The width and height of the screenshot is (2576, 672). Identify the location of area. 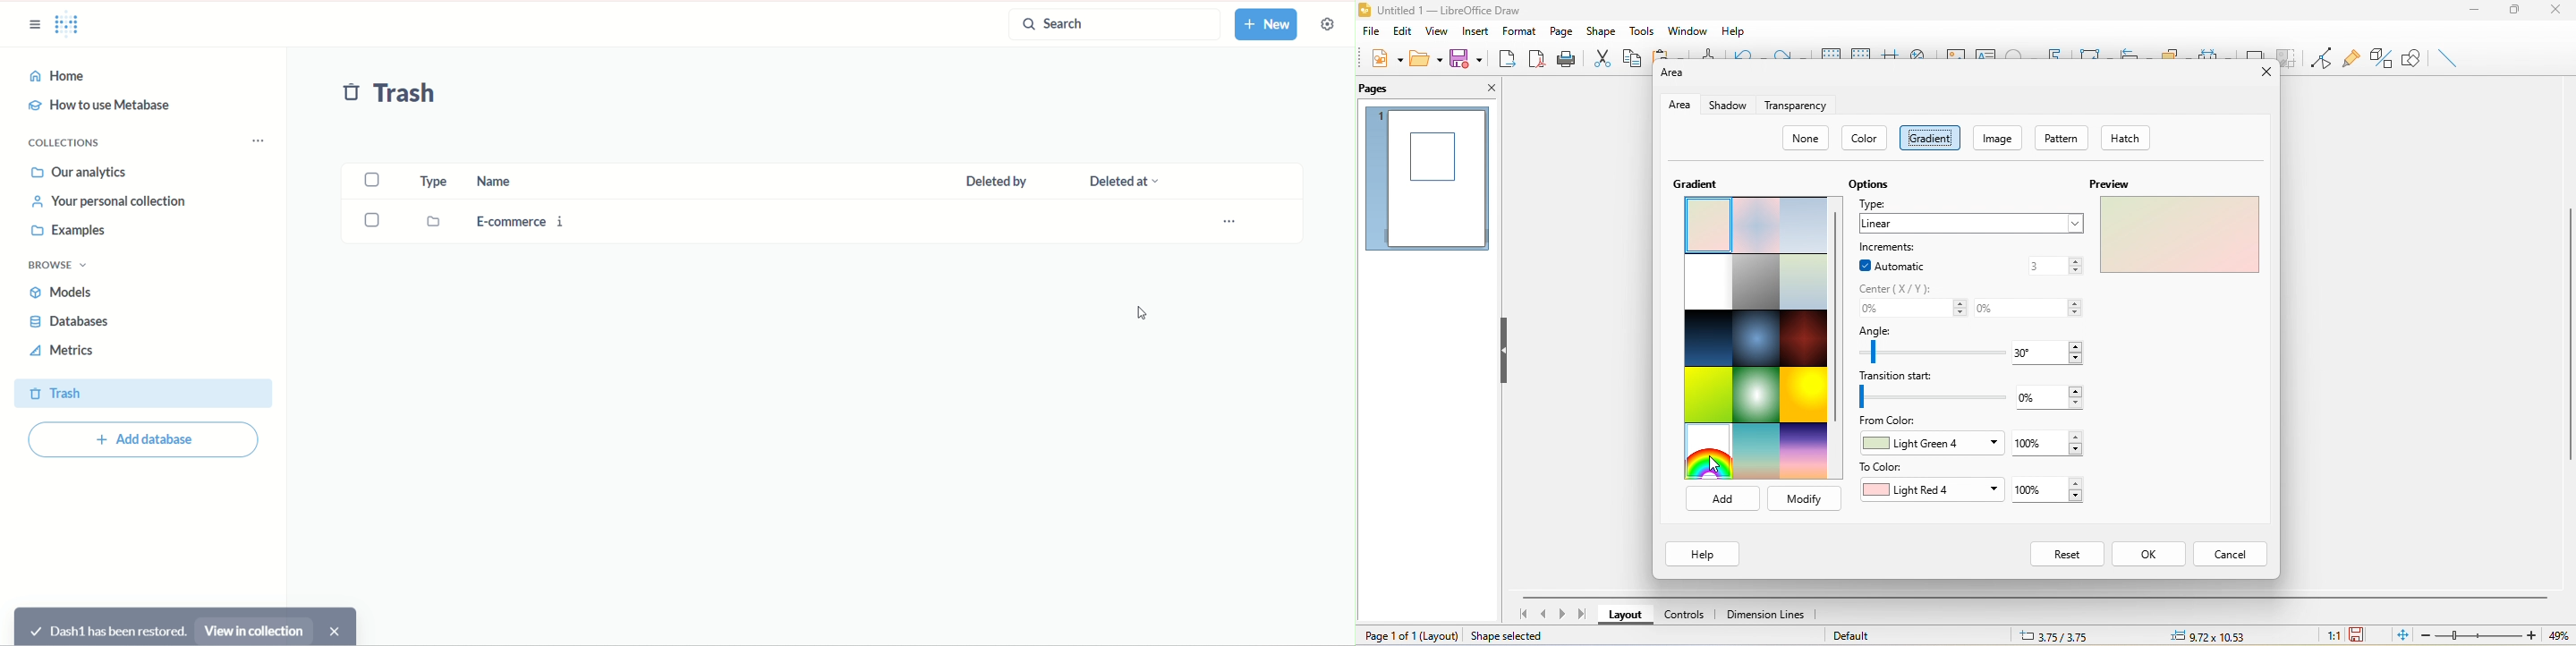
(1676, 76).